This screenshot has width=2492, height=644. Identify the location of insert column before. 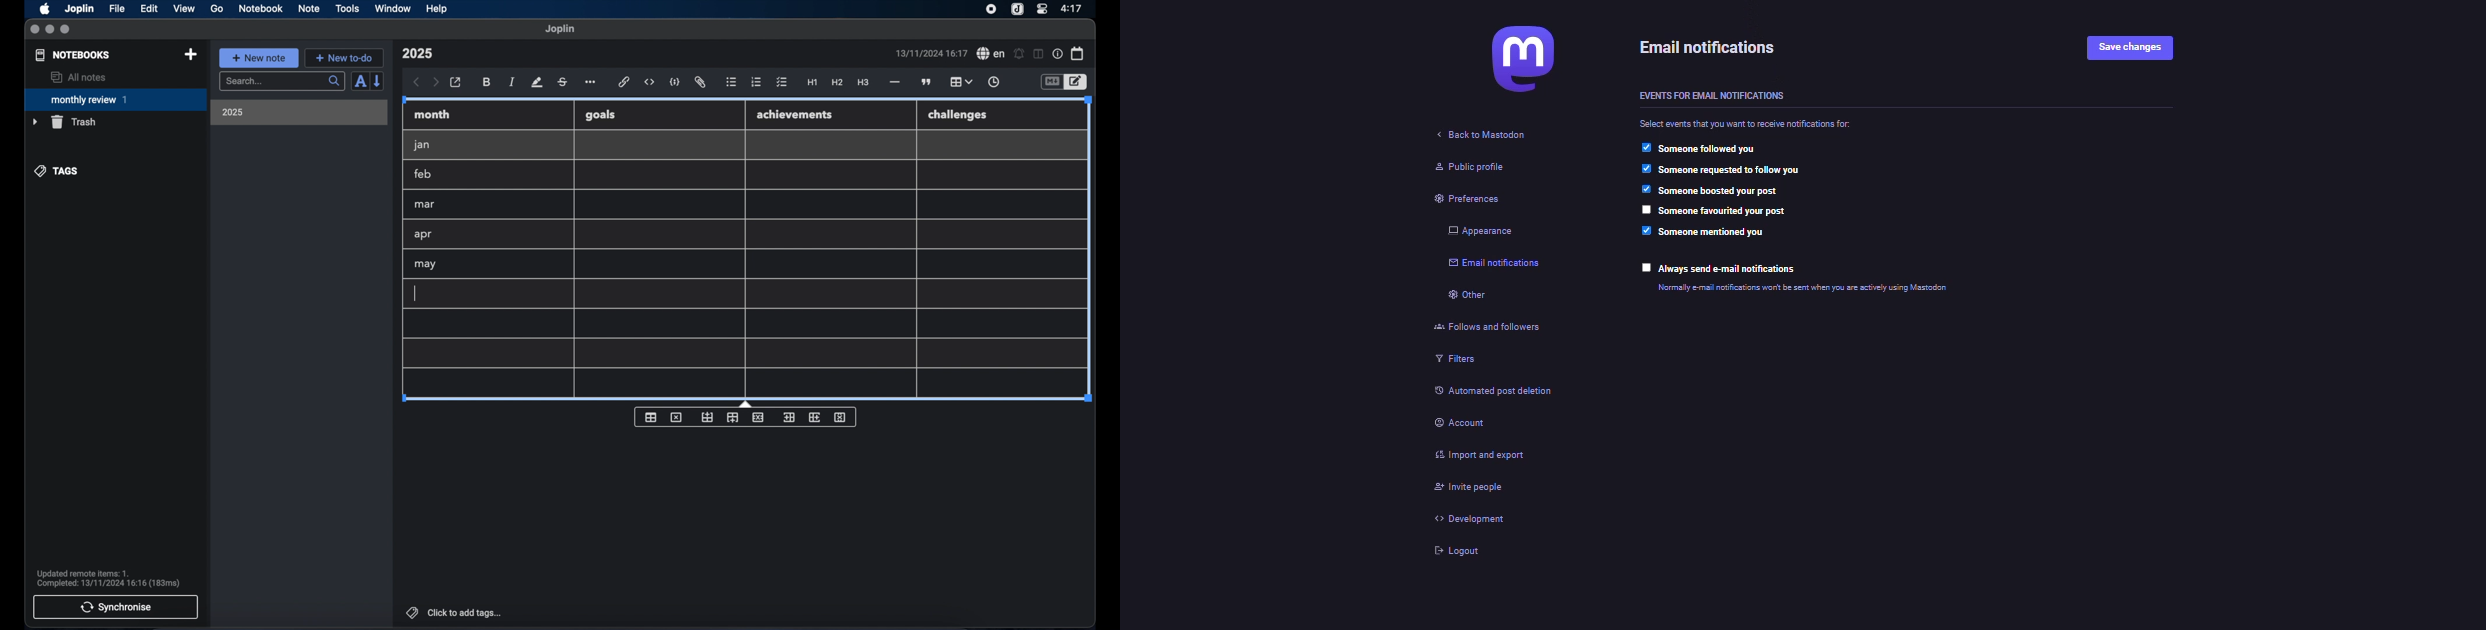
(789, 418).